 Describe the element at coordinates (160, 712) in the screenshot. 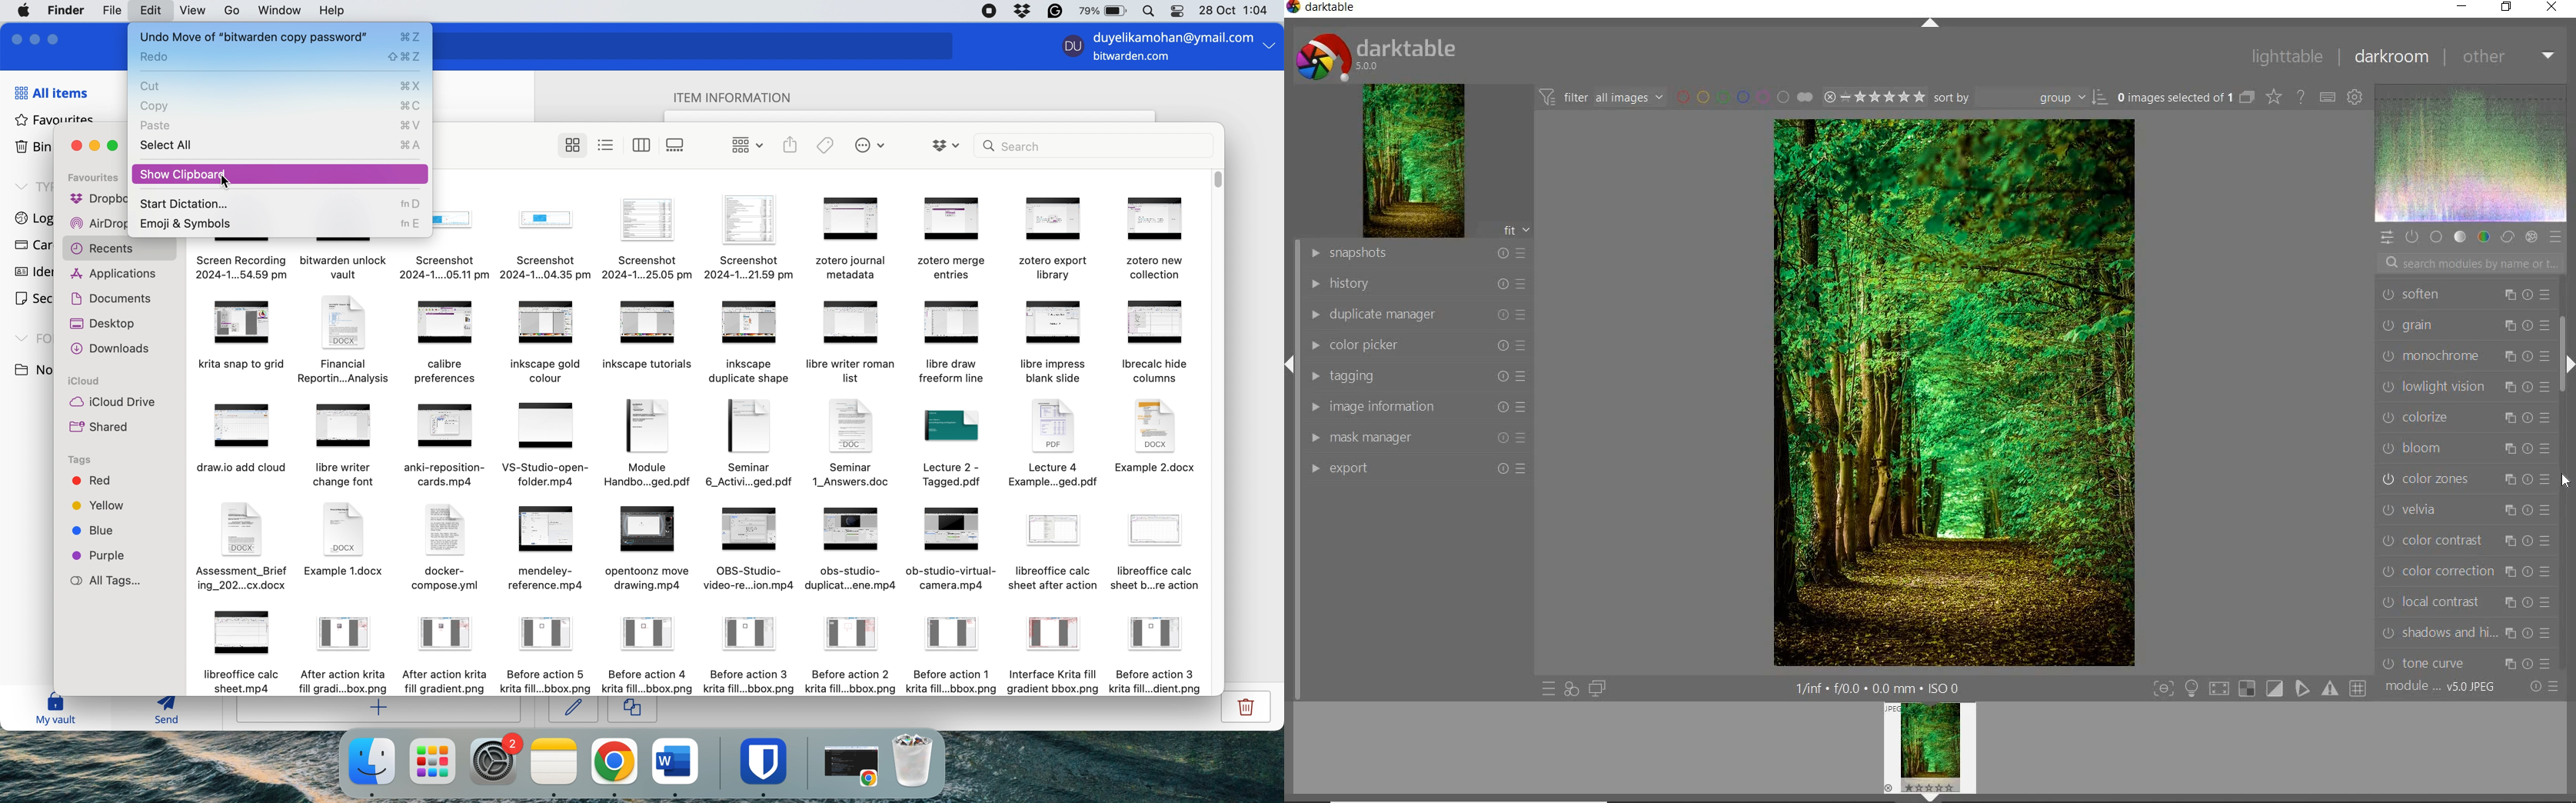

I see `send` at that location.